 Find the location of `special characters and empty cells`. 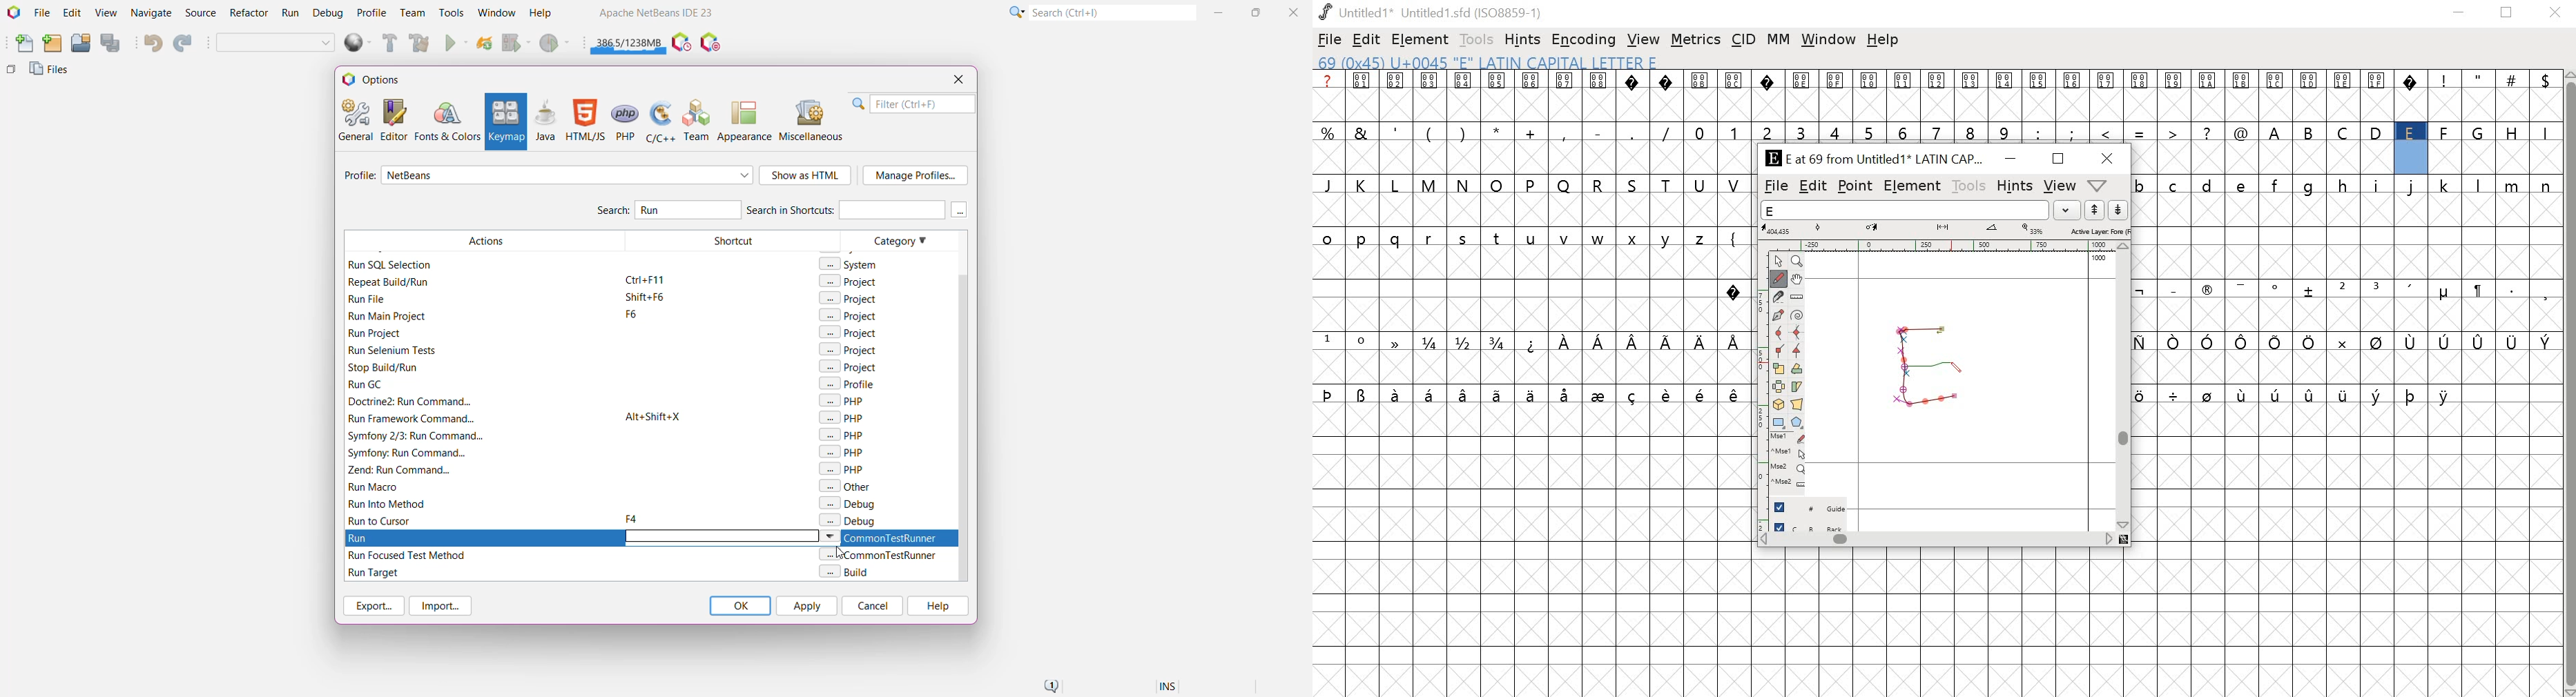

special characters and empty cells is located at coordinates (2344, 394).